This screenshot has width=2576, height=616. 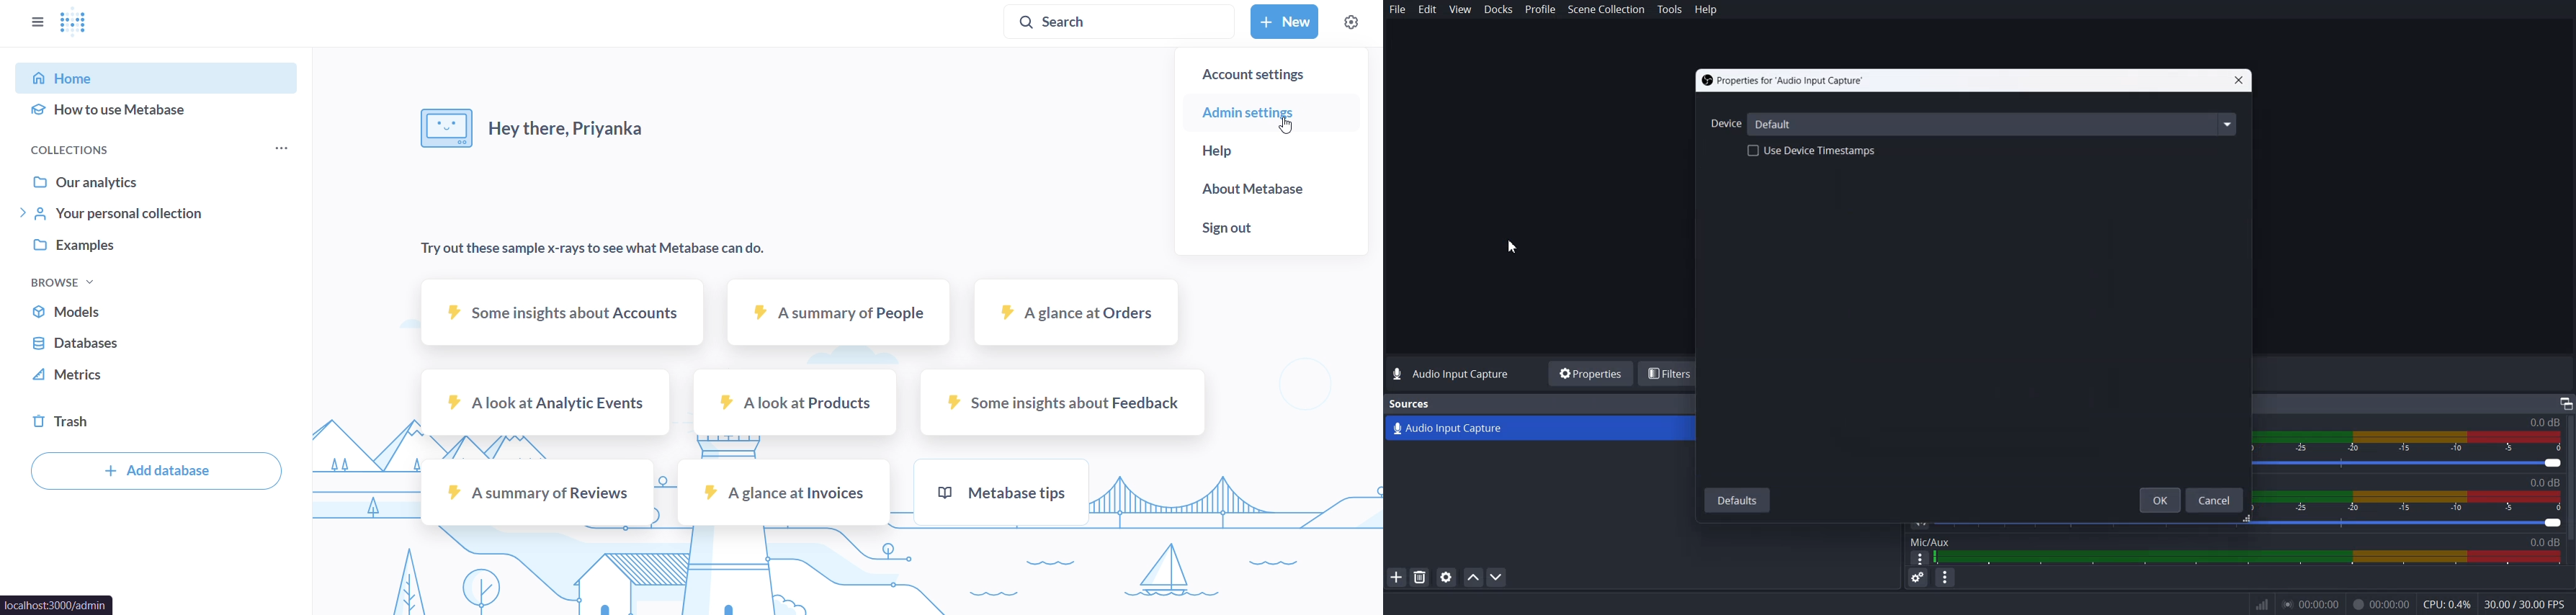 I want to click on 0.00, so click(x=2309, y=604).